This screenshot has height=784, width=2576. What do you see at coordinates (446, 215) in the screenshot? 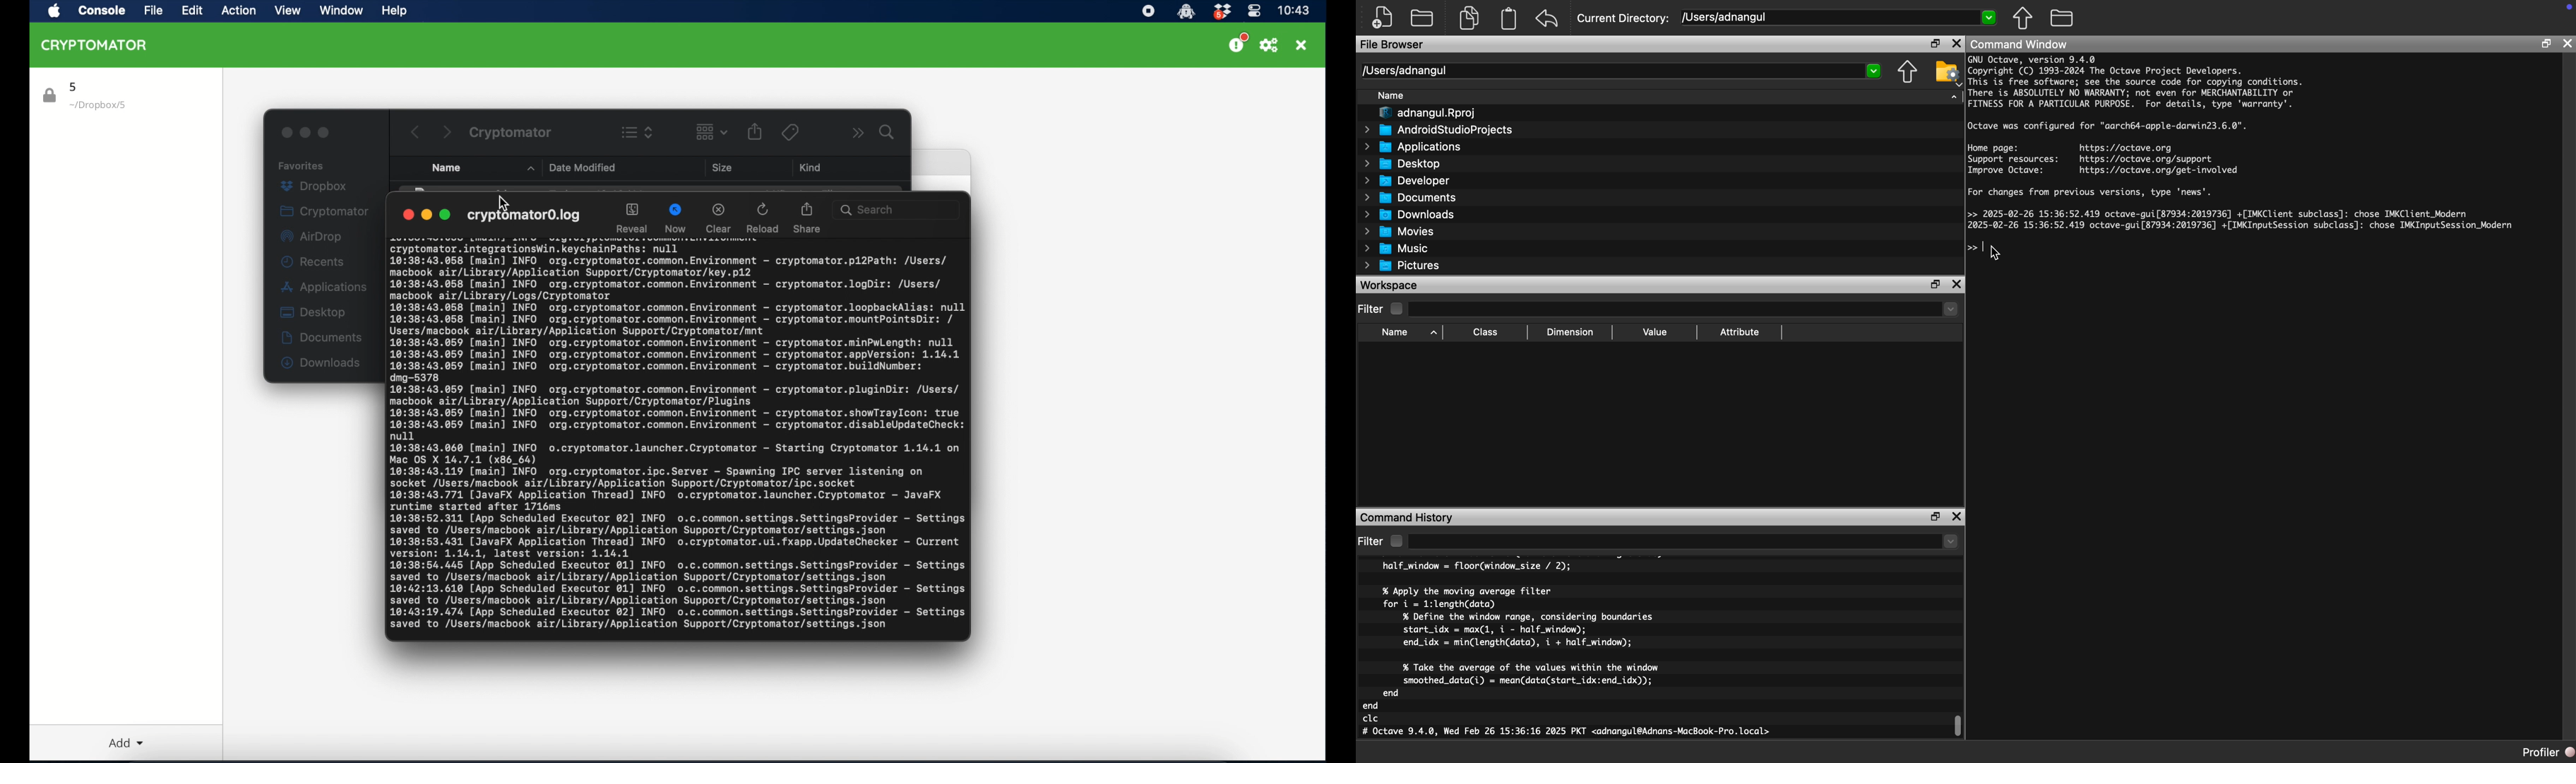
I see `maximize` at bounding box center [446, 215].